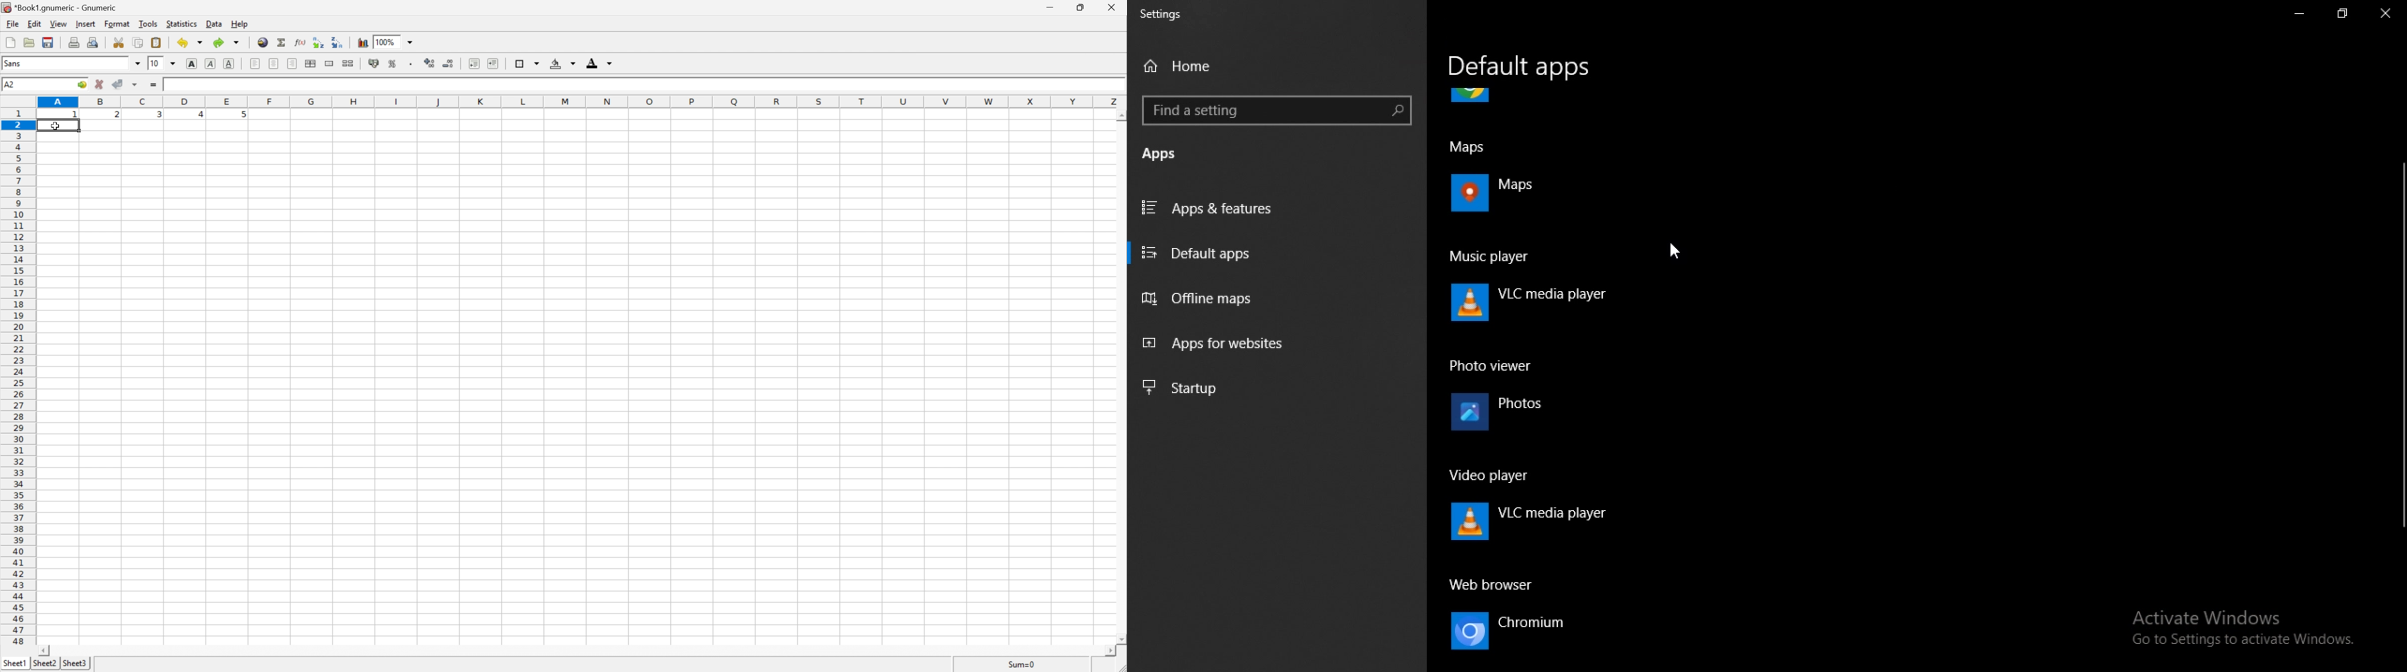 This screenshot has width=2408, height=672. What do you see at coordinates (2297, 15) in the screenshot?
I see `minimize` at bounding box center [2297, 15].